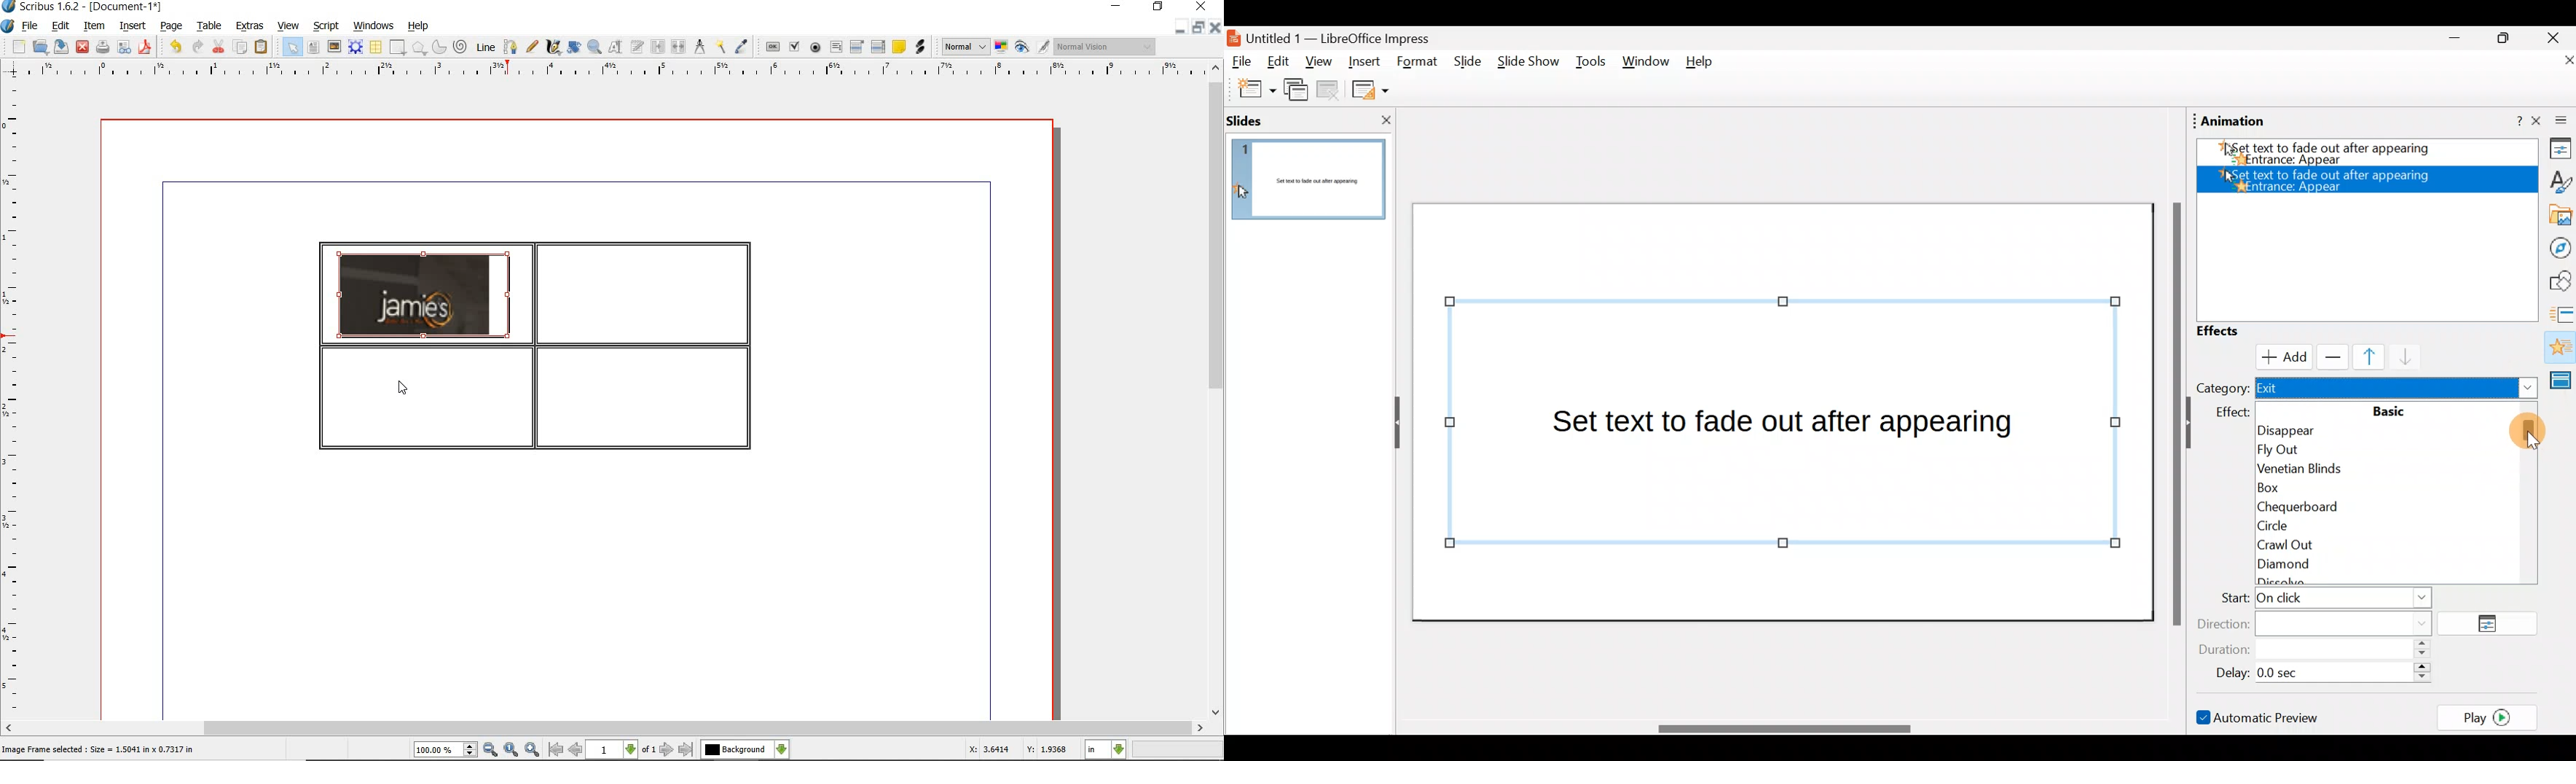 The height and width of the screenshot is (784, 2576). What do you see at coordinates (2556, 151) in the screenshot?
I see `Properties` at bounding box center [2556, 151].